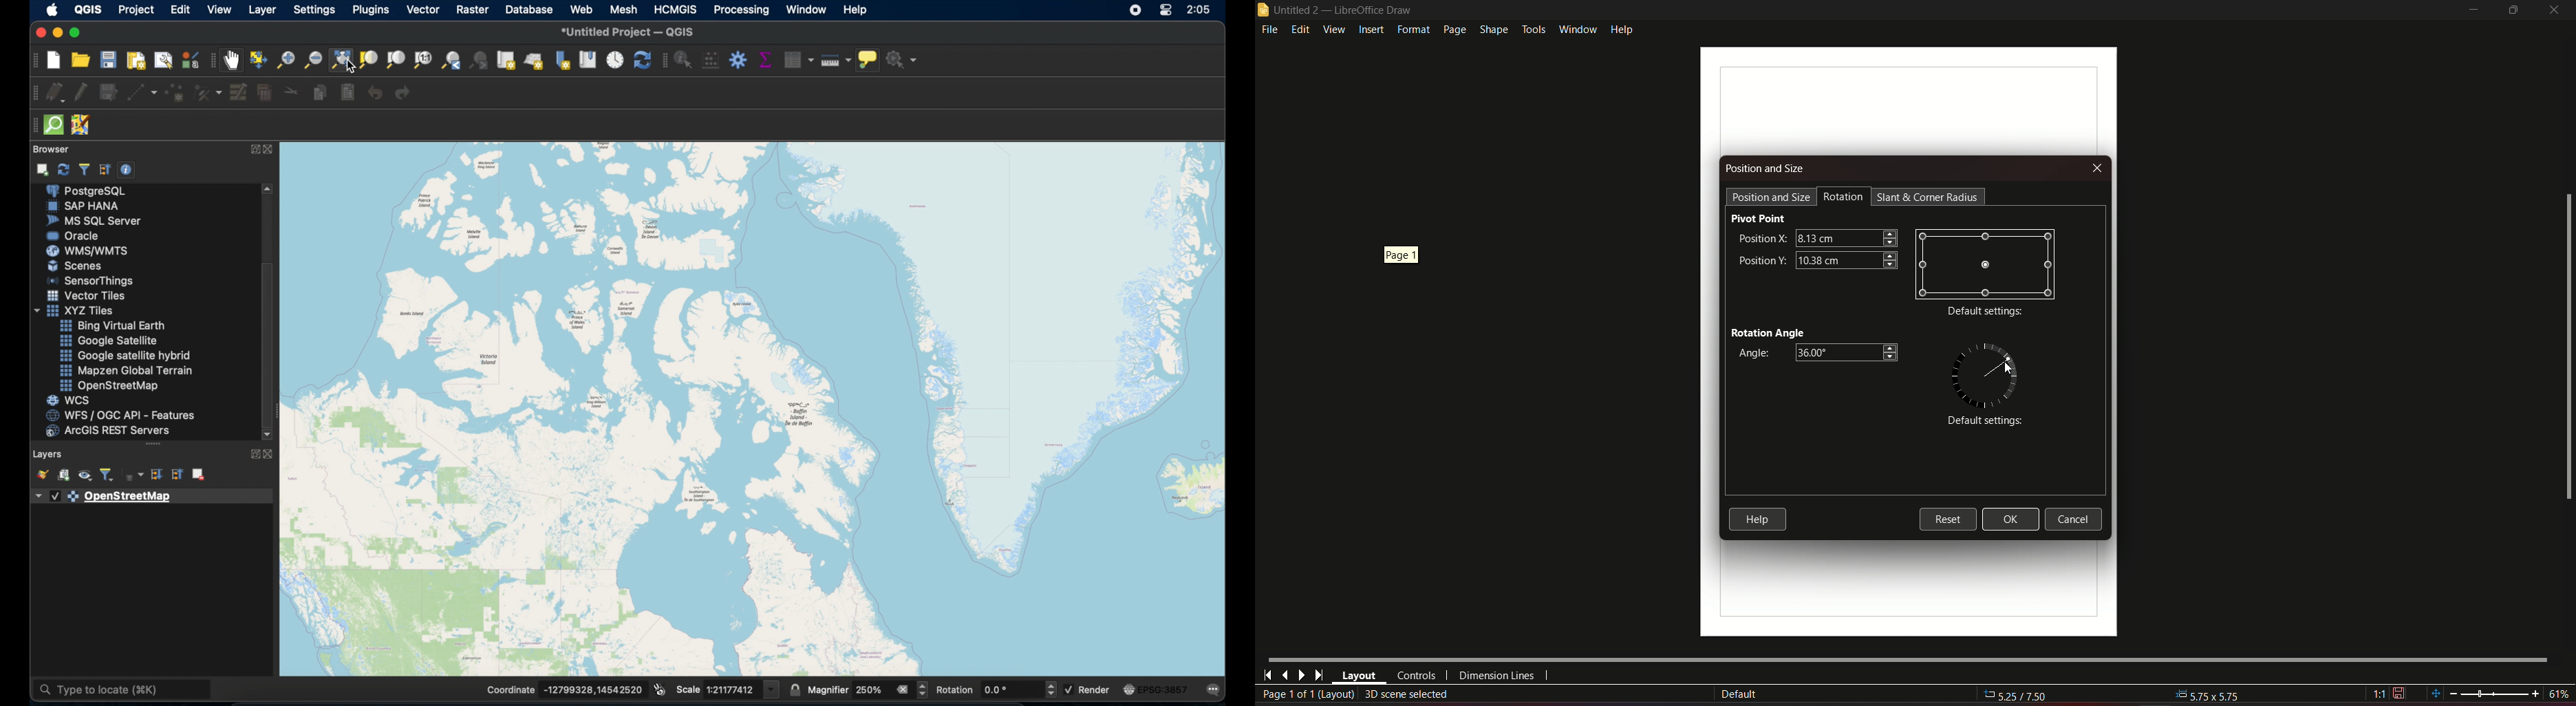 This screenshot has height=728, width=2576. I want to click on minimize/maximize, so click(2513, 10).